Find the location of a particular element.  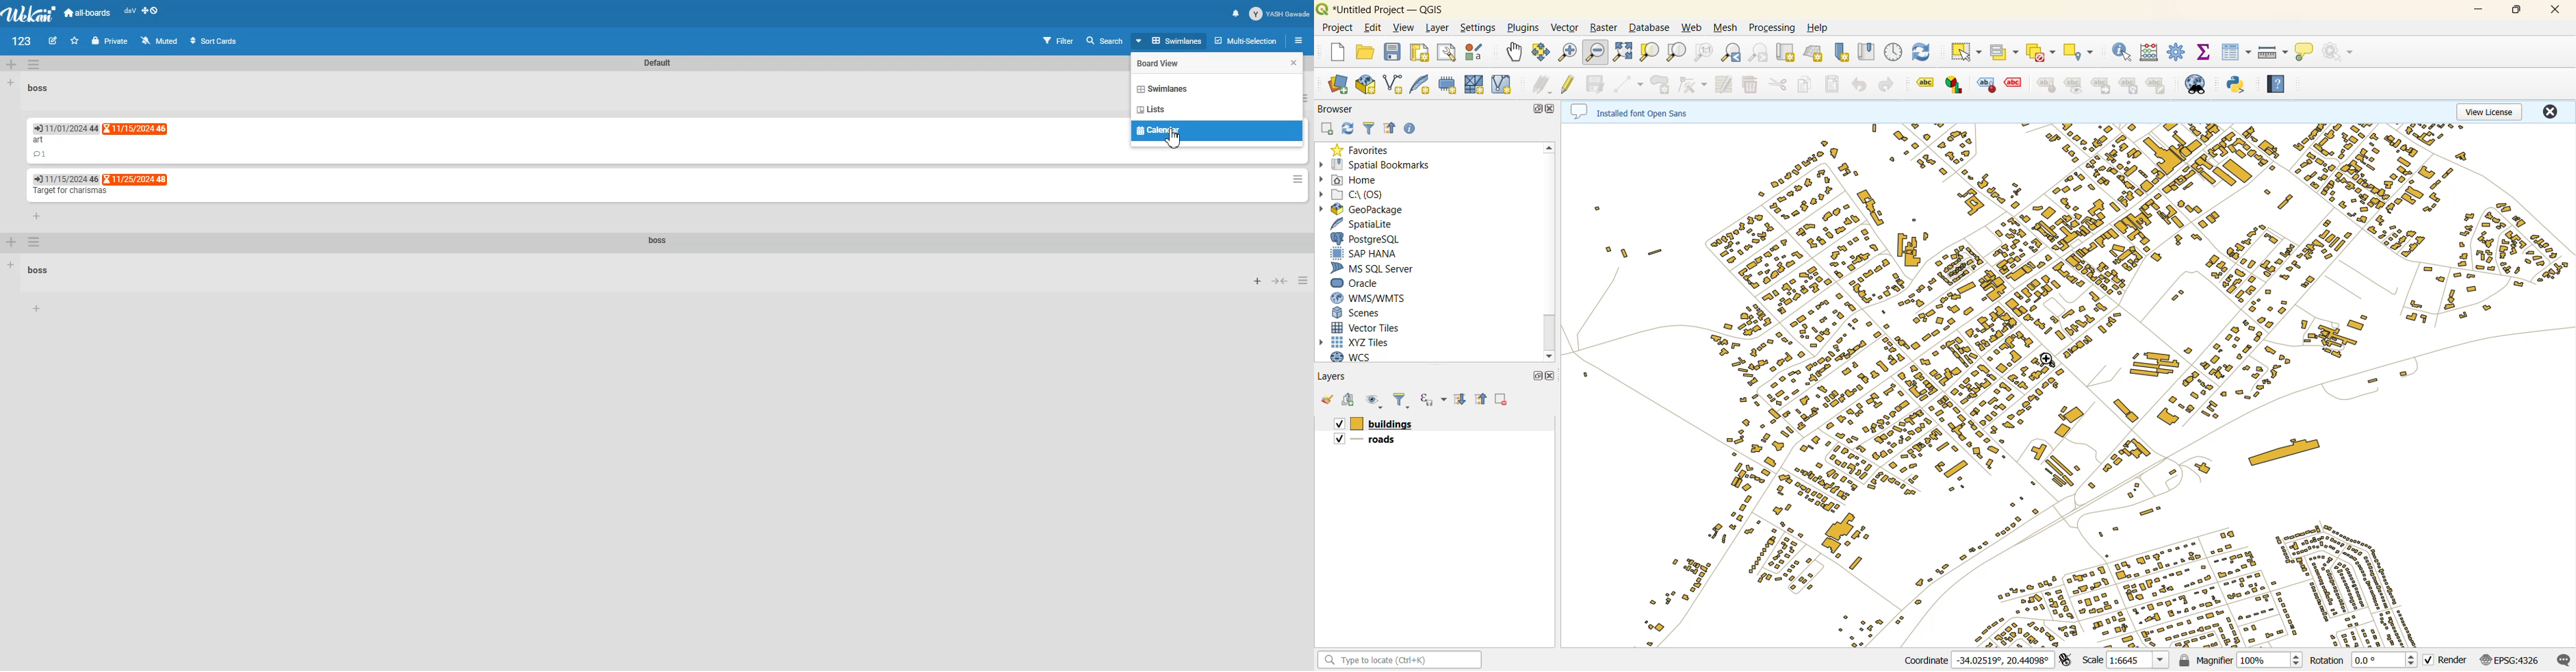

Filter is located at coordinates (1056, 40).